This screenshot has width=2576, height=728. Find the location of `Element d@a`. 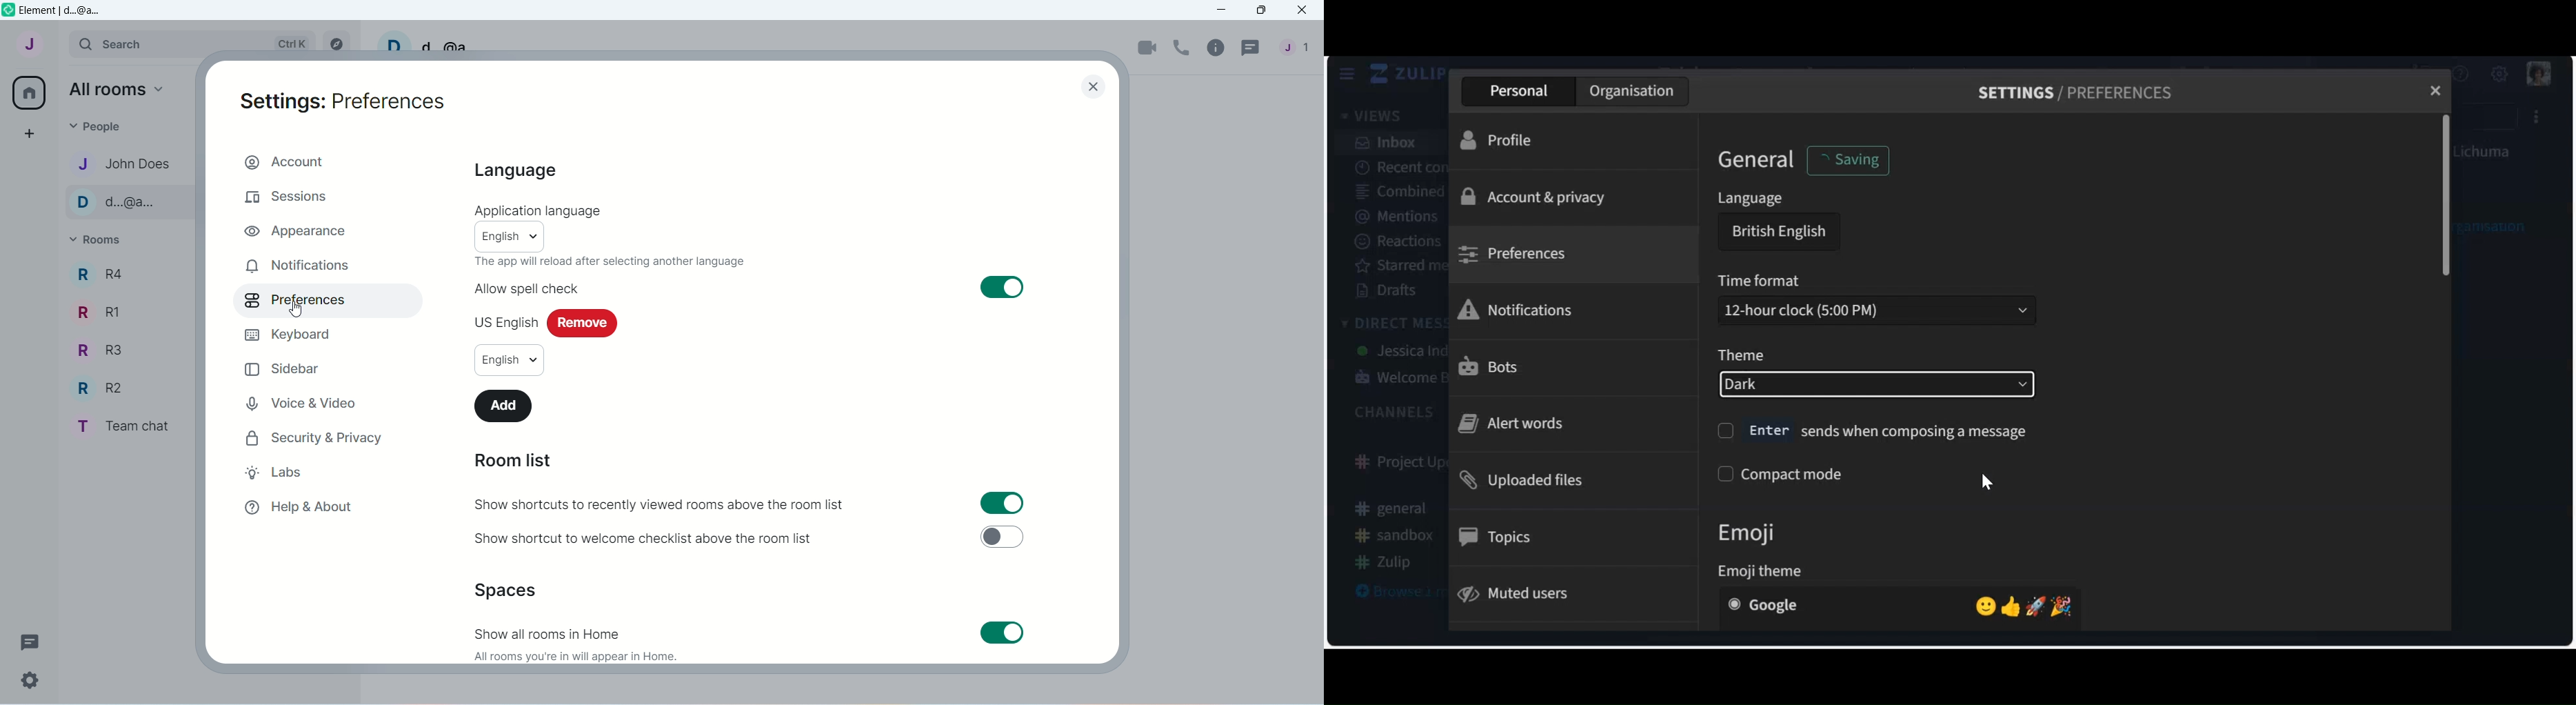

Element d@a is located at coordinates (64, 12).